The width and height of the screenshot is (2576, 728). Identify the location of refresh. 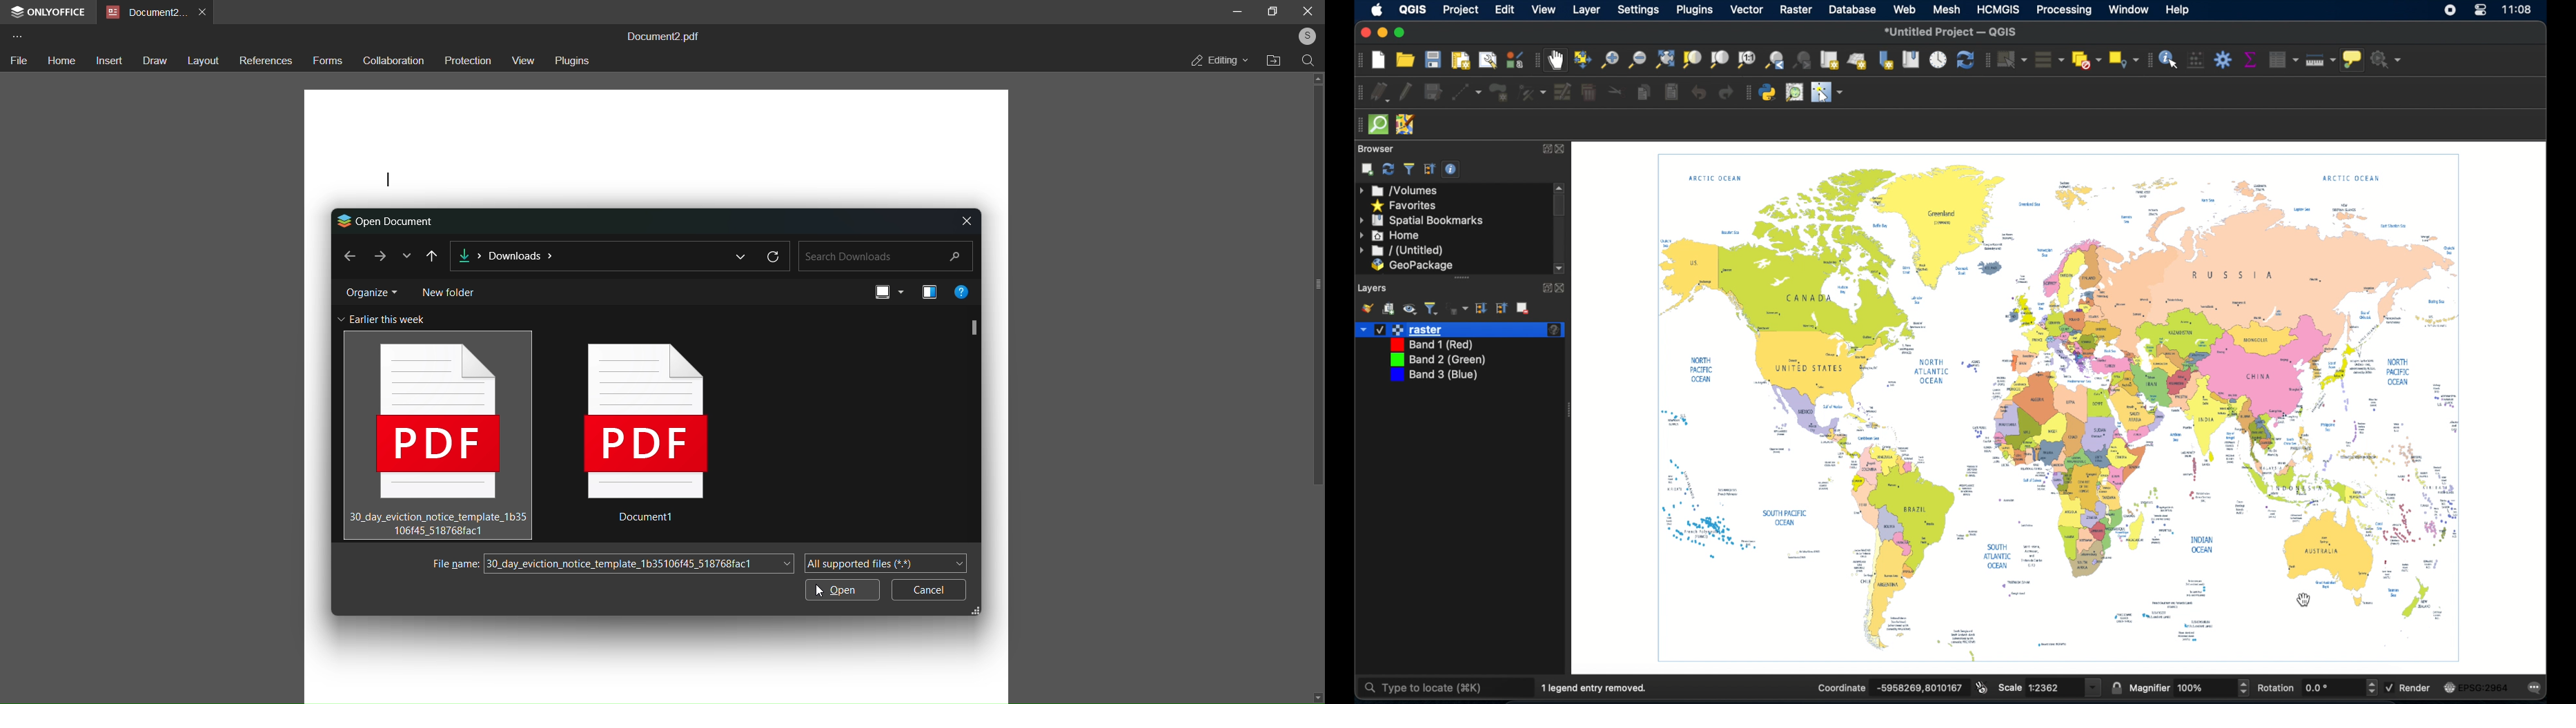
(774, 255).